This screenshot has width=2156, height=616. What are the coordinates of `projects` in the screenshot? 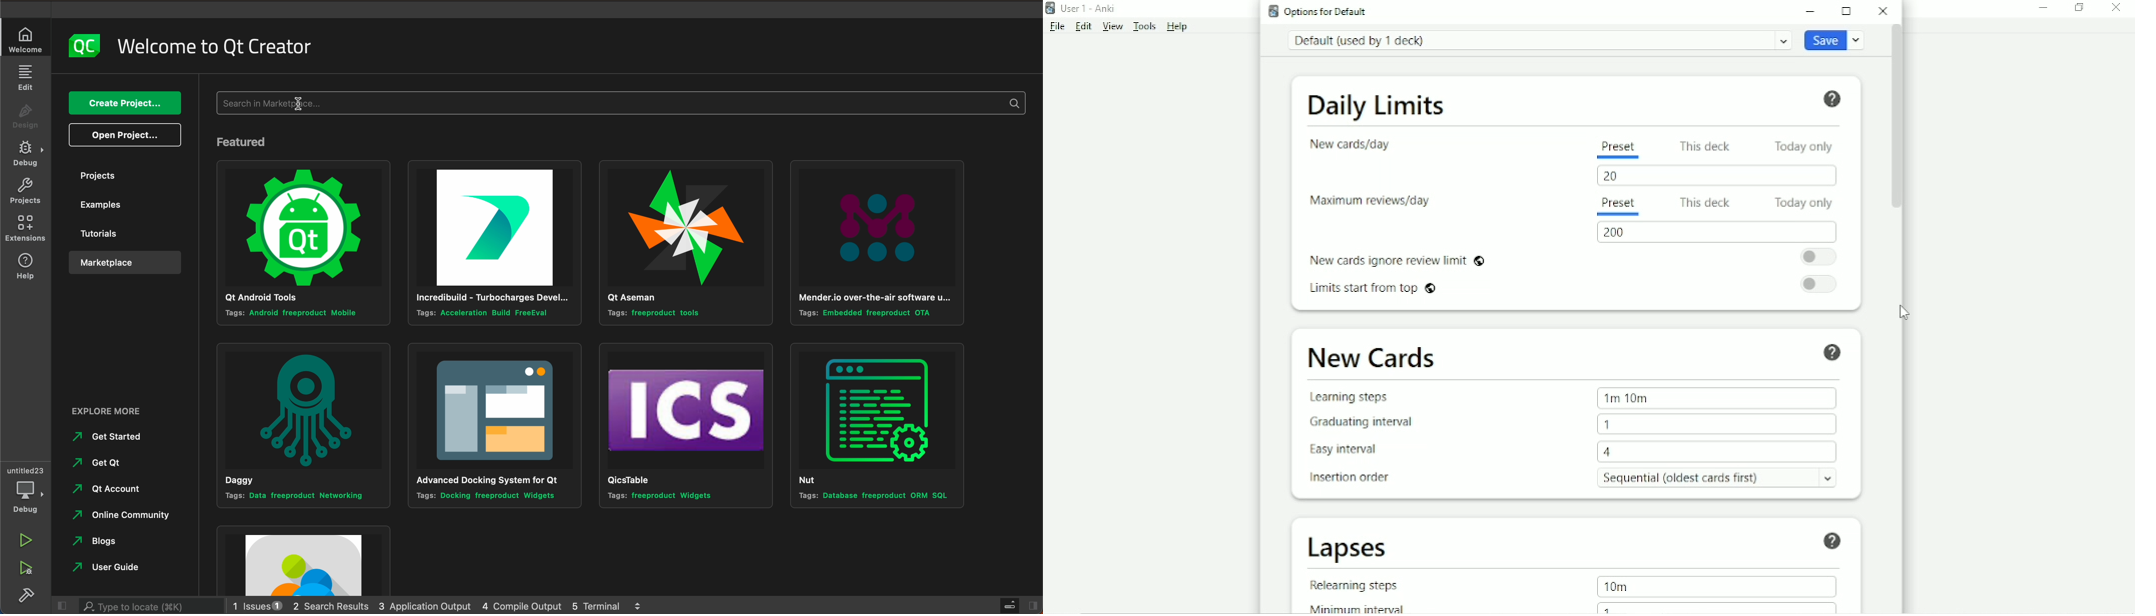 It's located at (126, 175).